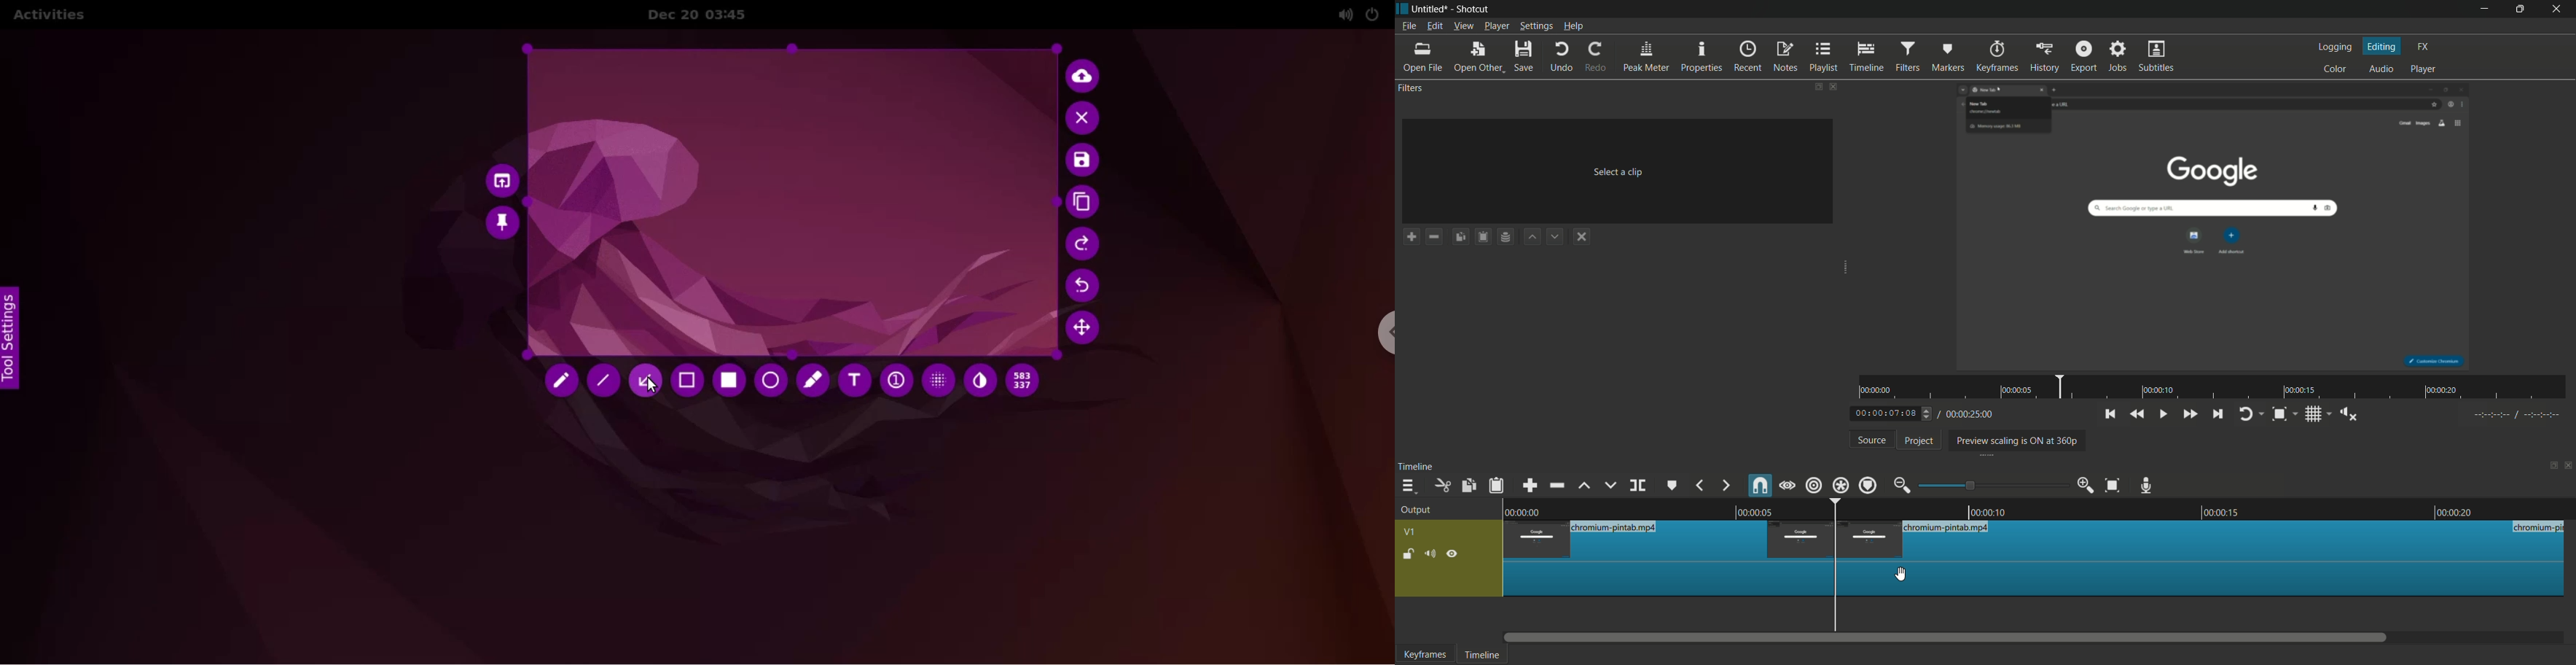  I want to click on video in timeline, so click(2034, 559).